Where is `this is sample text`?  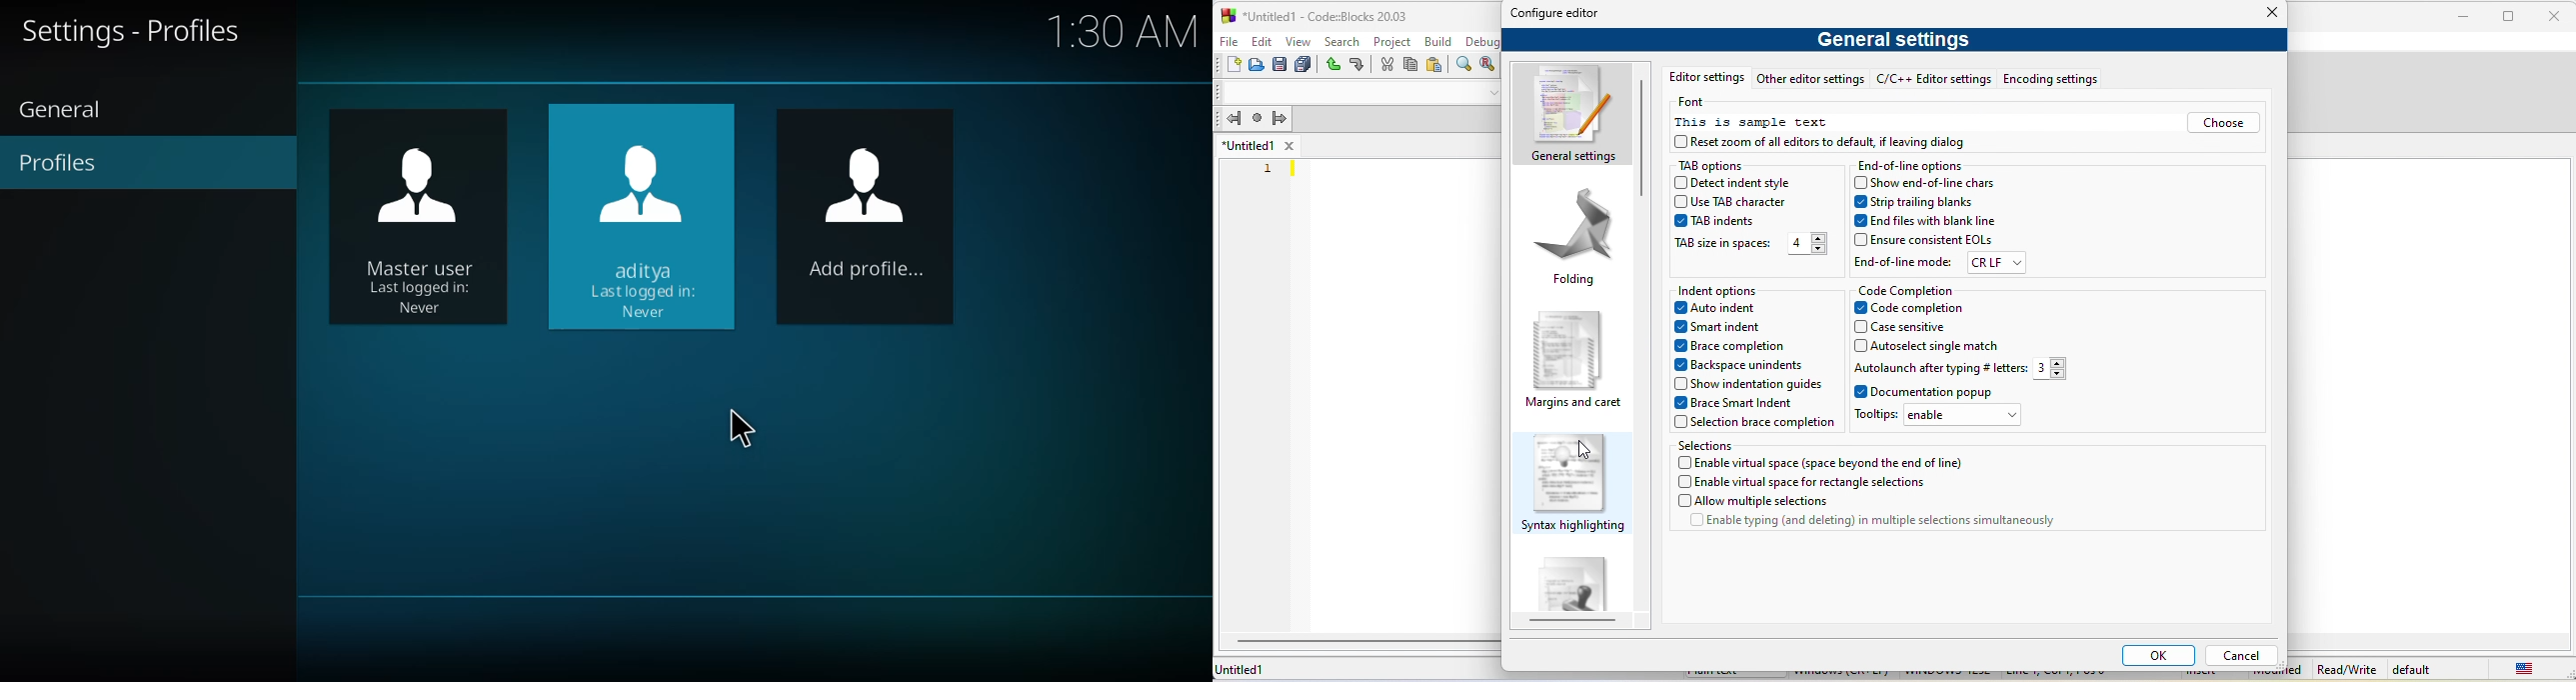
this is sample text is located at coordinates (1756, 122).